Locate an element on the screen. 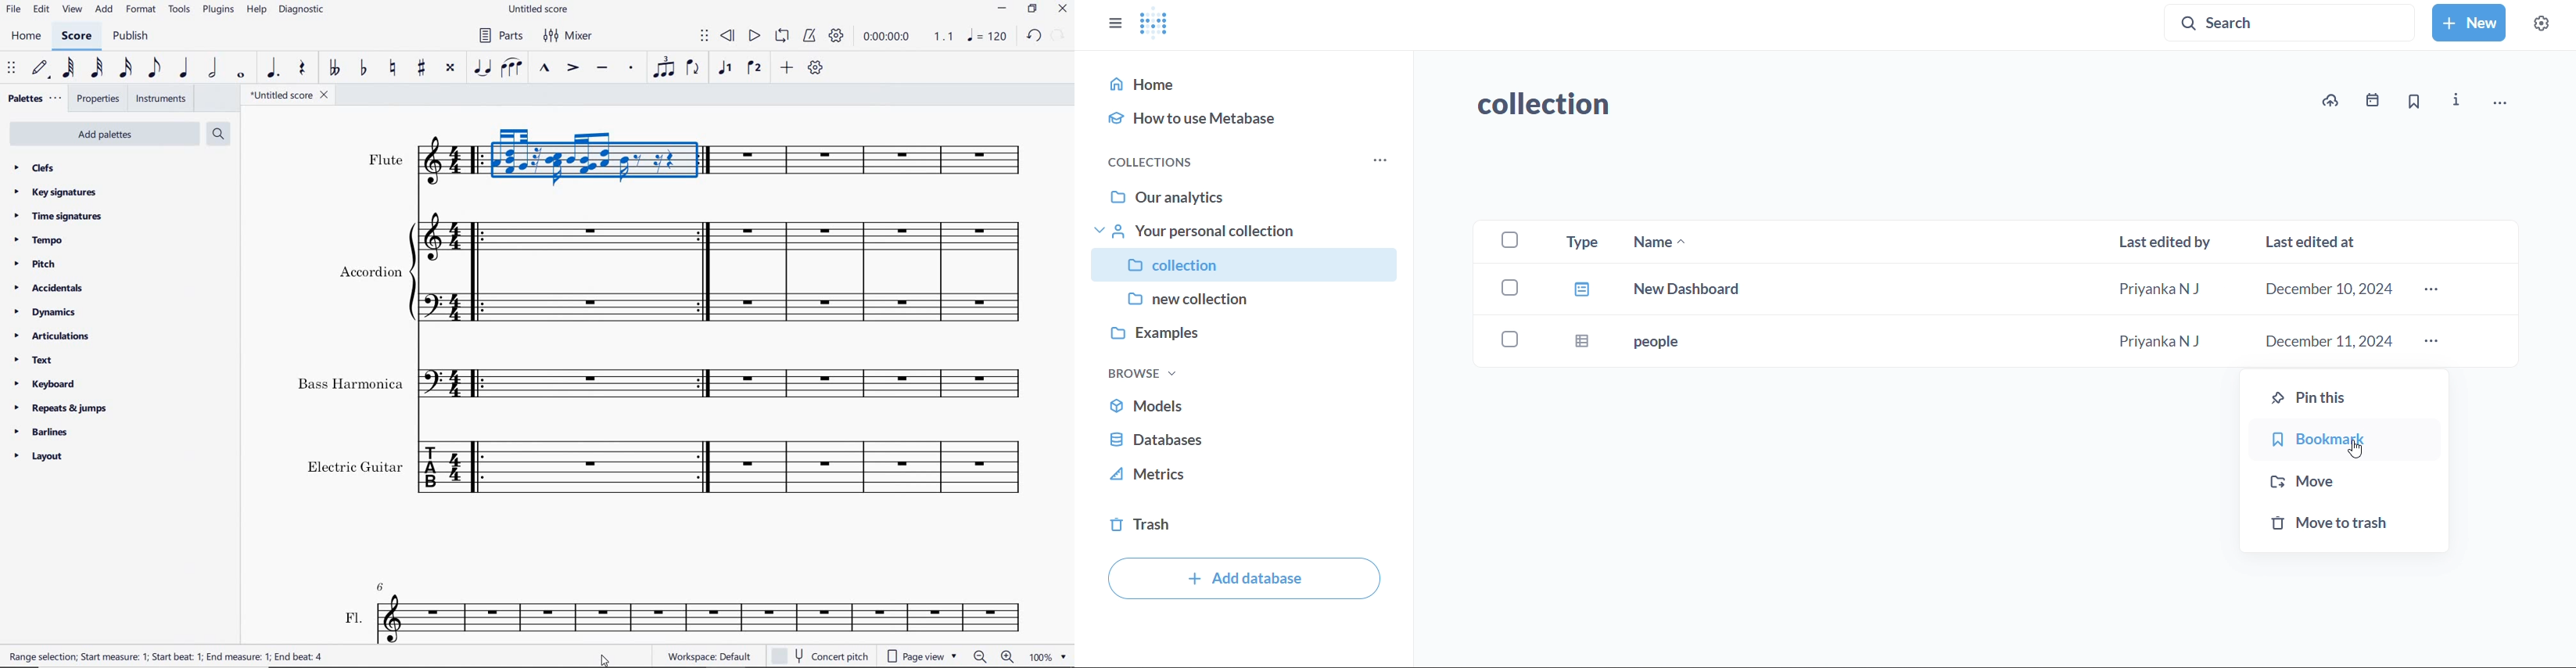 The image size is (2576, 672). ZOOM FACTOR is located at coordinates (1048, 656).